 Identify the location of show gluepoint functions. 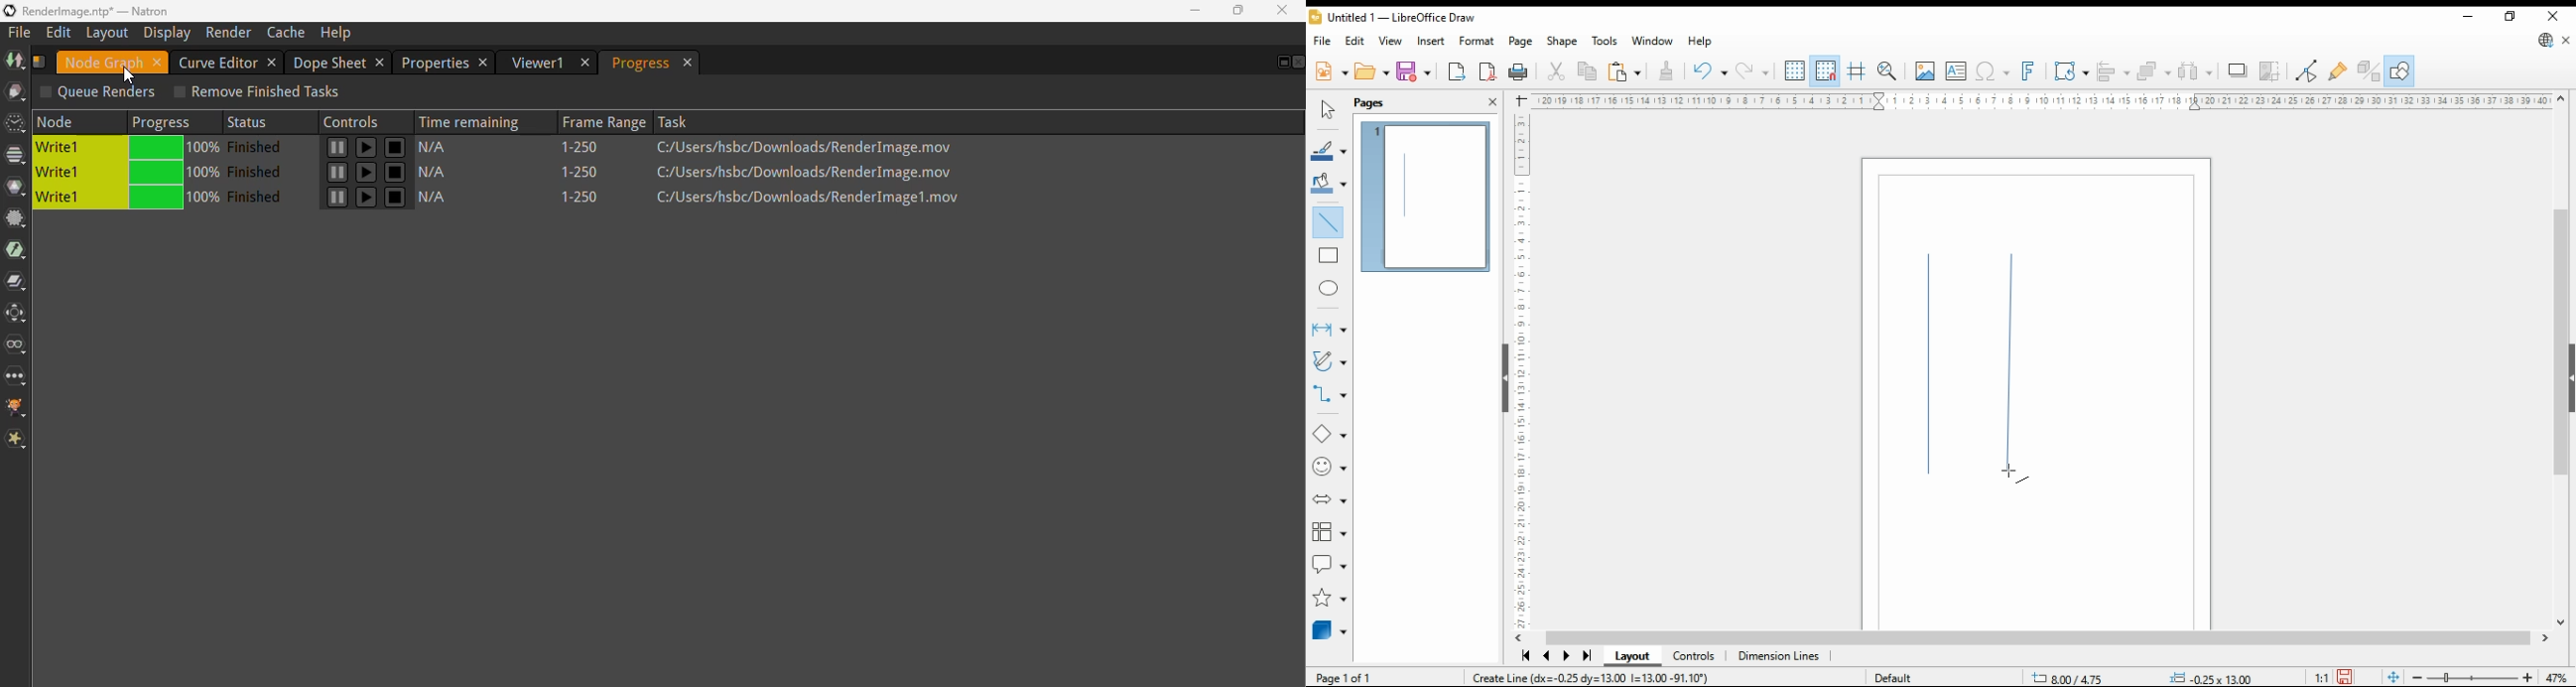
(2338, 69).